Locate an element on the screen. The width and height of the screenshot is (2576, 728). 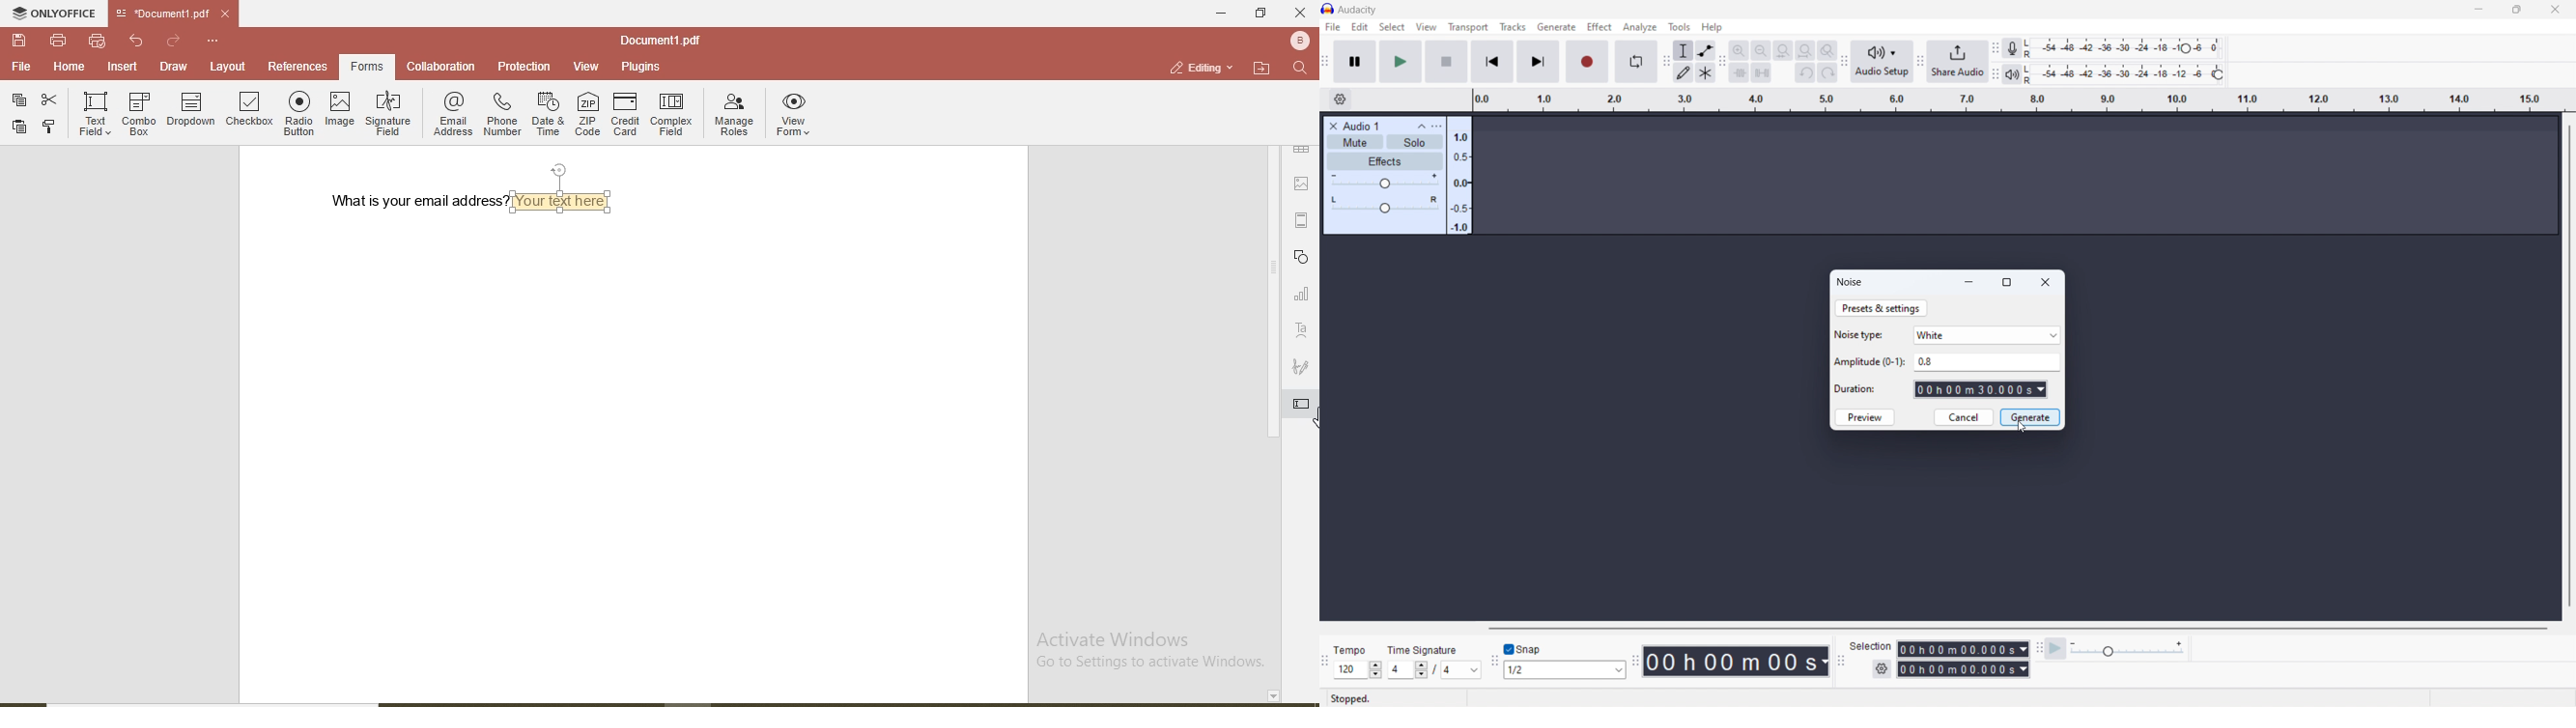
text field is located at coordinates (94, 112).